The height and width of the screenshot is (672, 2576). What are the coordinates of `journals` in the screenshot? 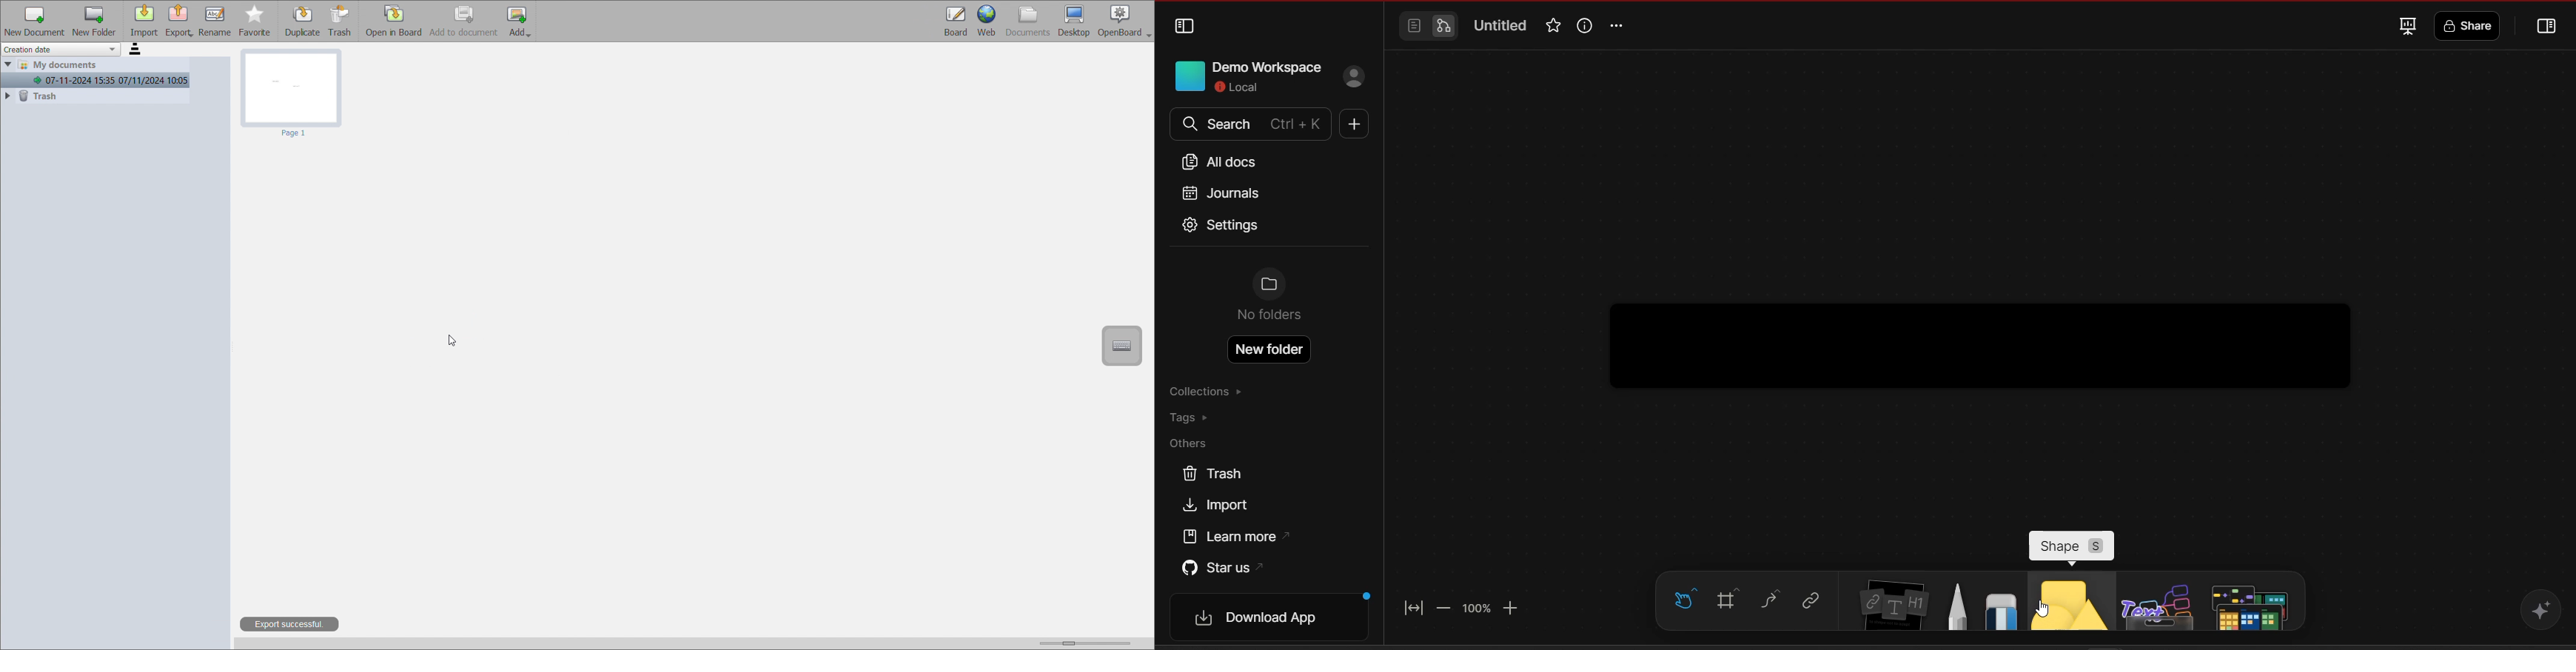 It's located at (1220, 192).